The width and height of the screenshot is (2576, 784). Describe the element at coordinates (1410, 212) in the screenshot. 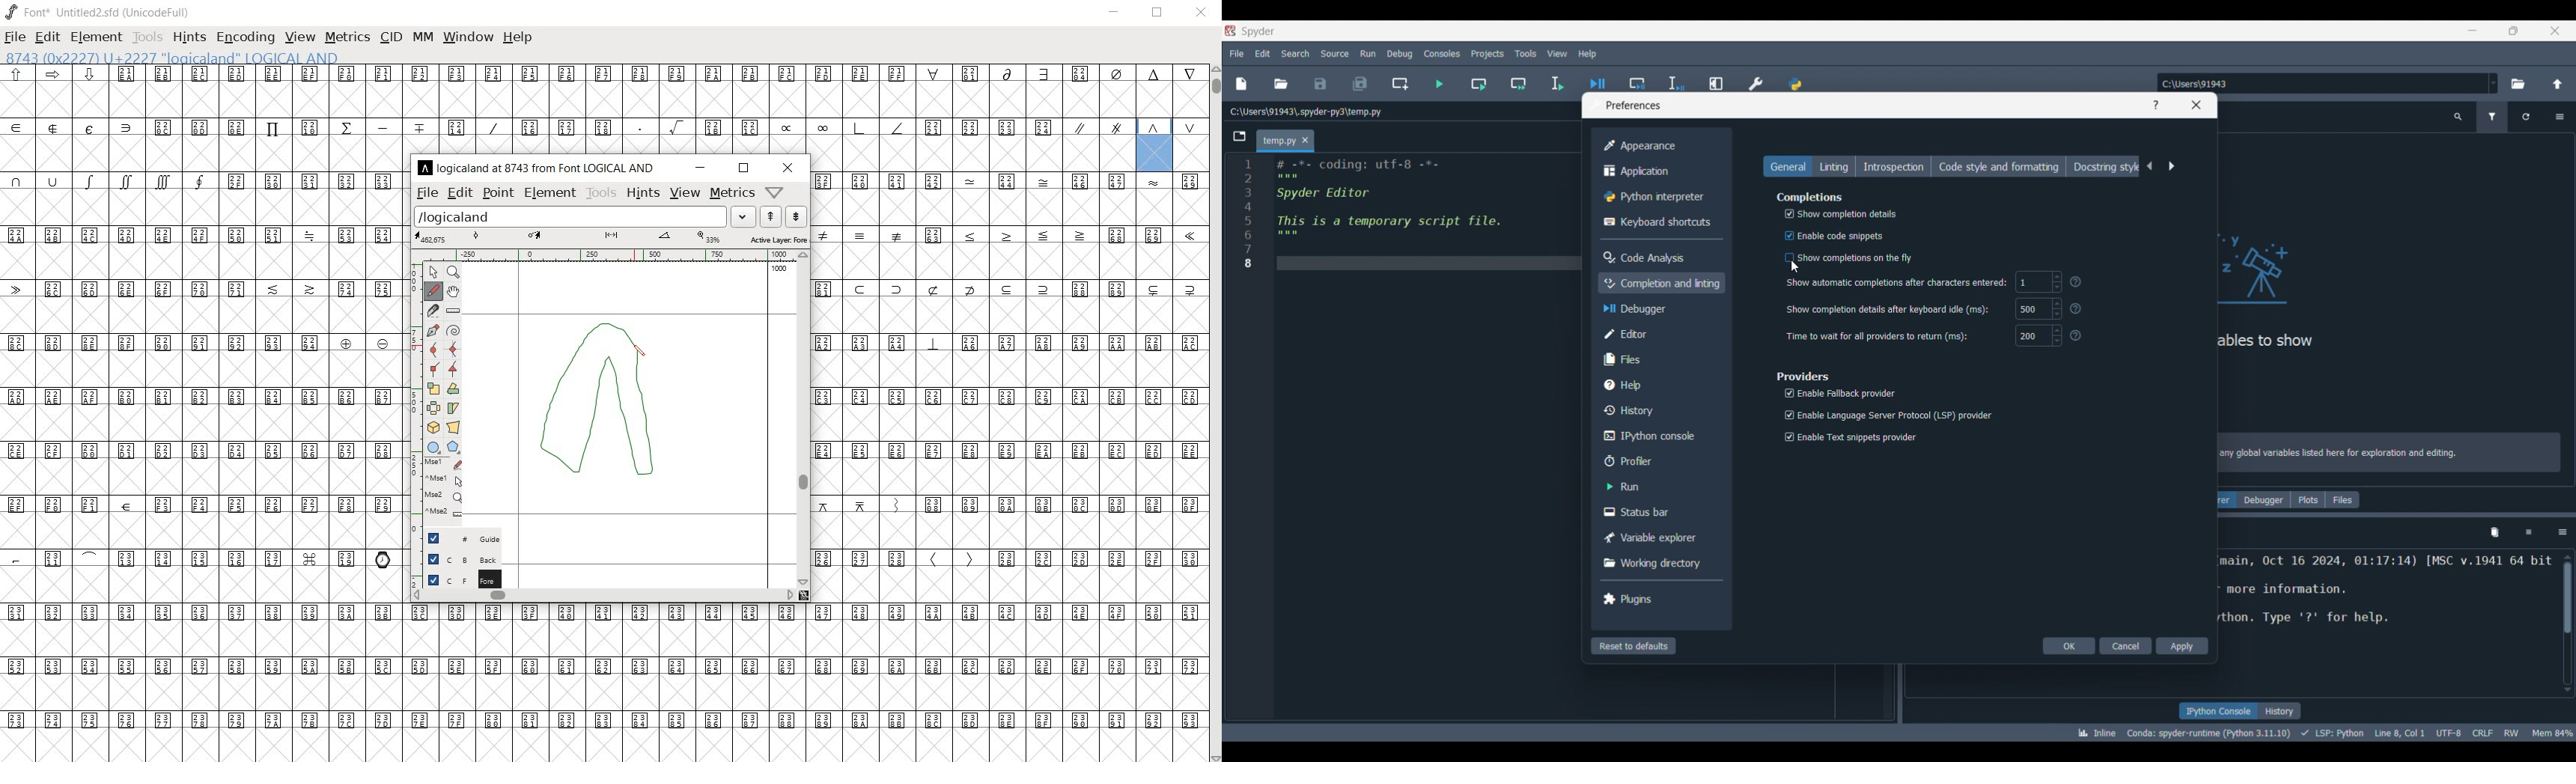

I see `Current code` at that location.